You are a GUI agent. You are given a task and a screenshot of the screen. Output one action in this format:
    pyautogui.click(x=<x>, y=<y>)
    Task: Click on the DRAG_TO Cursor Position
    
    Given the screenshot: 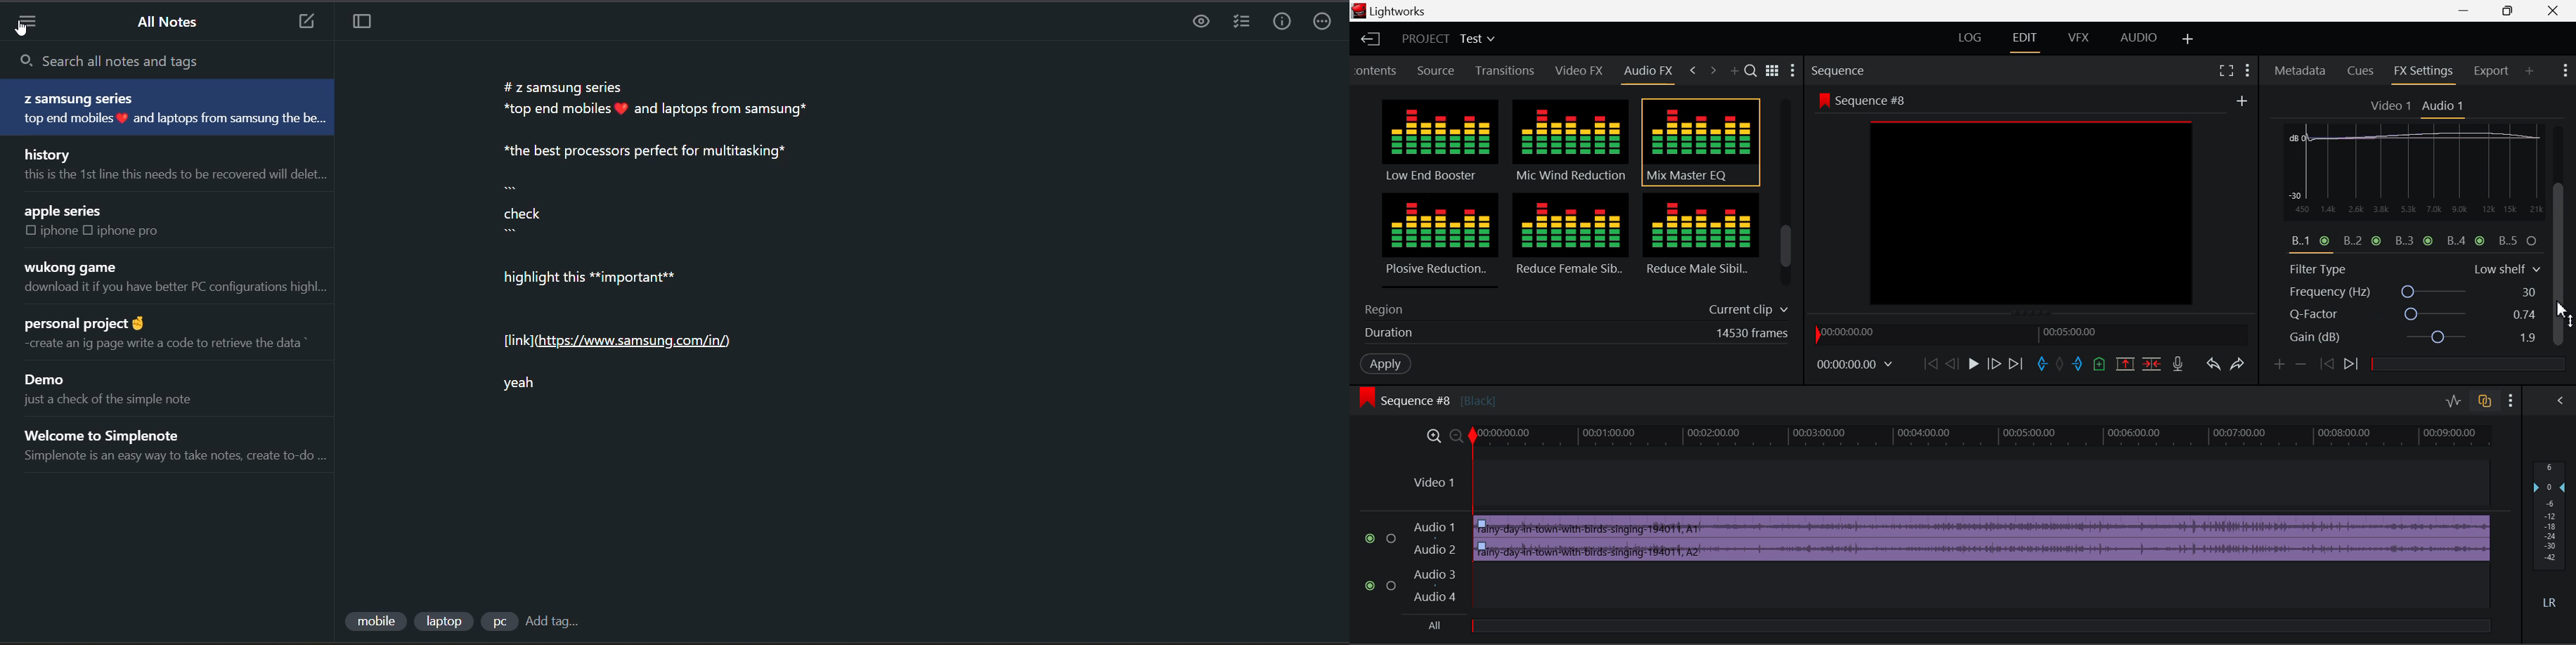 What is the action you would take?
    pyautogui.click(x=2563, y=316)
    